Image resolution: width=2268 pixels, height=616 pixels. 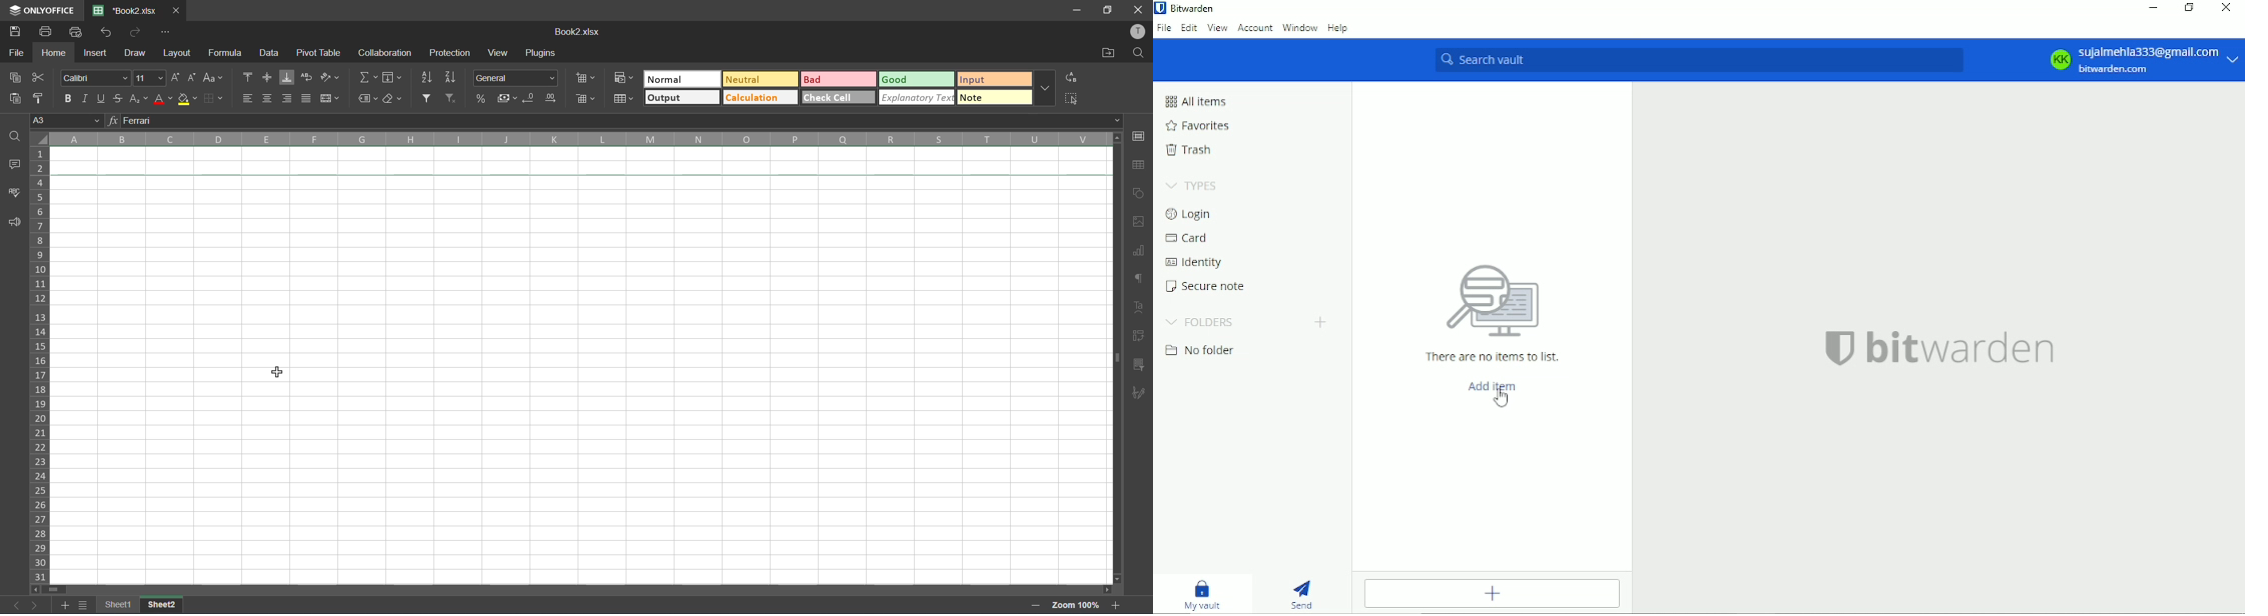 I want to click on Edit, so click(x=1189, y=28).